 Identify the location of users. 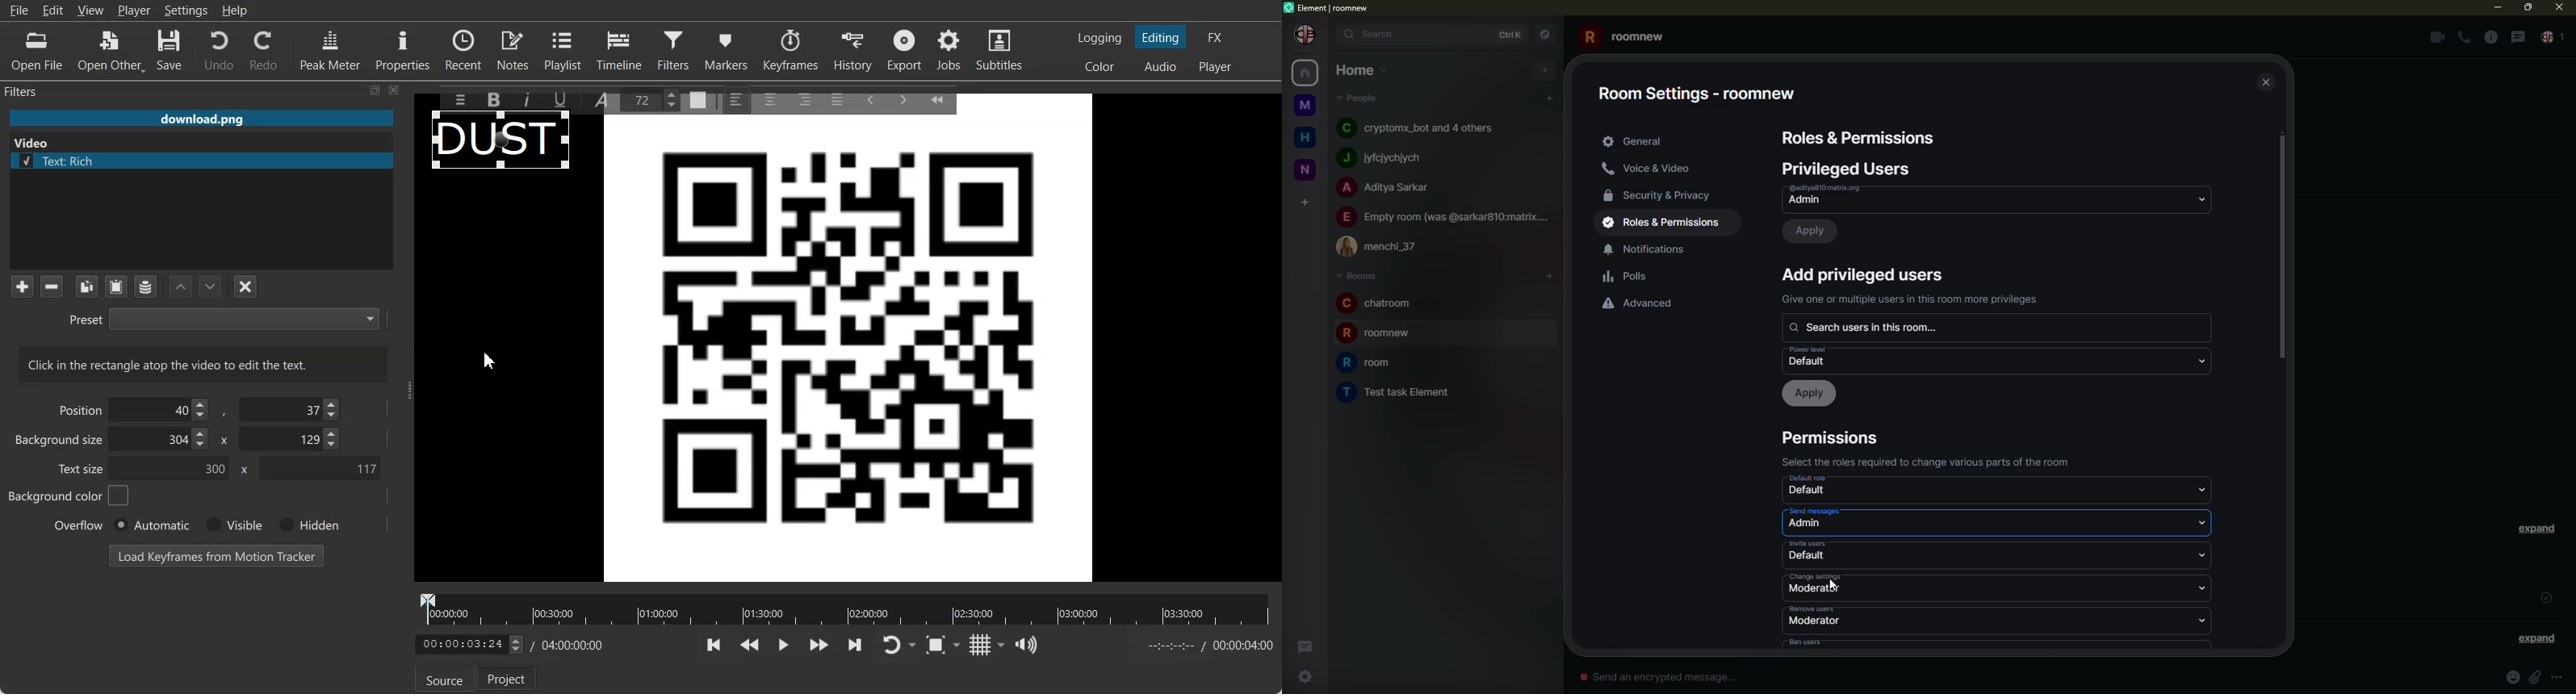
(1849, 168).